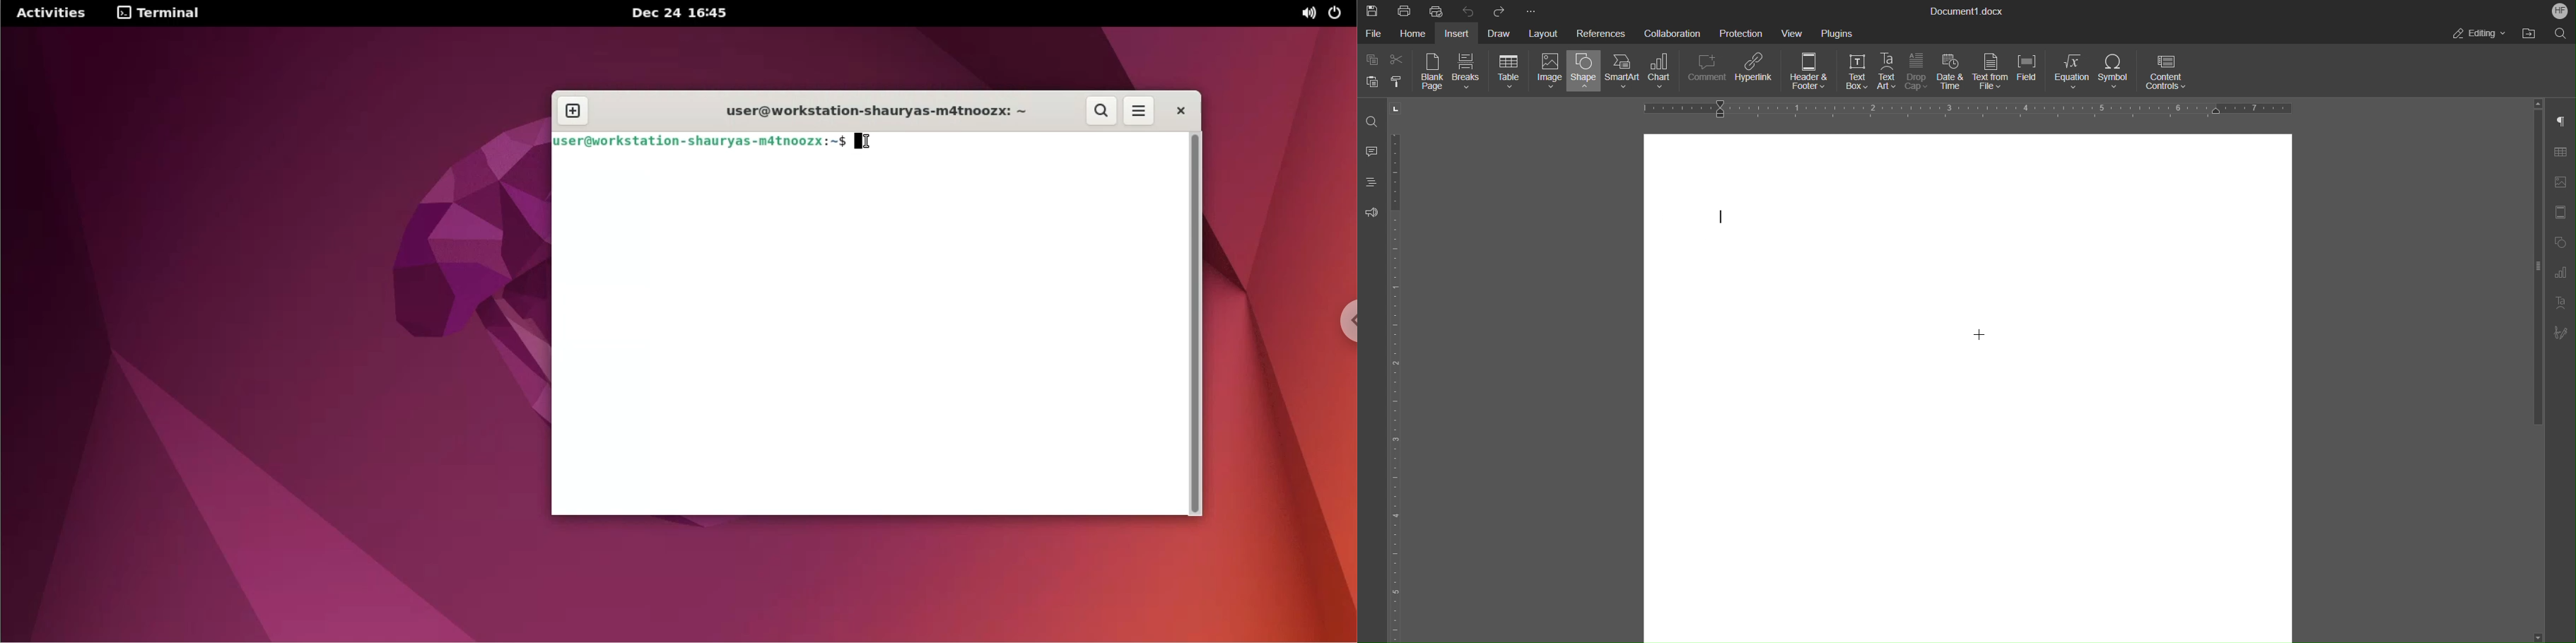 This screenshot has height=644, width=2576. What do you see at coordinates (2566, 273) in the screenshot?
I see `Graph` at bounding box center [2566, 273].